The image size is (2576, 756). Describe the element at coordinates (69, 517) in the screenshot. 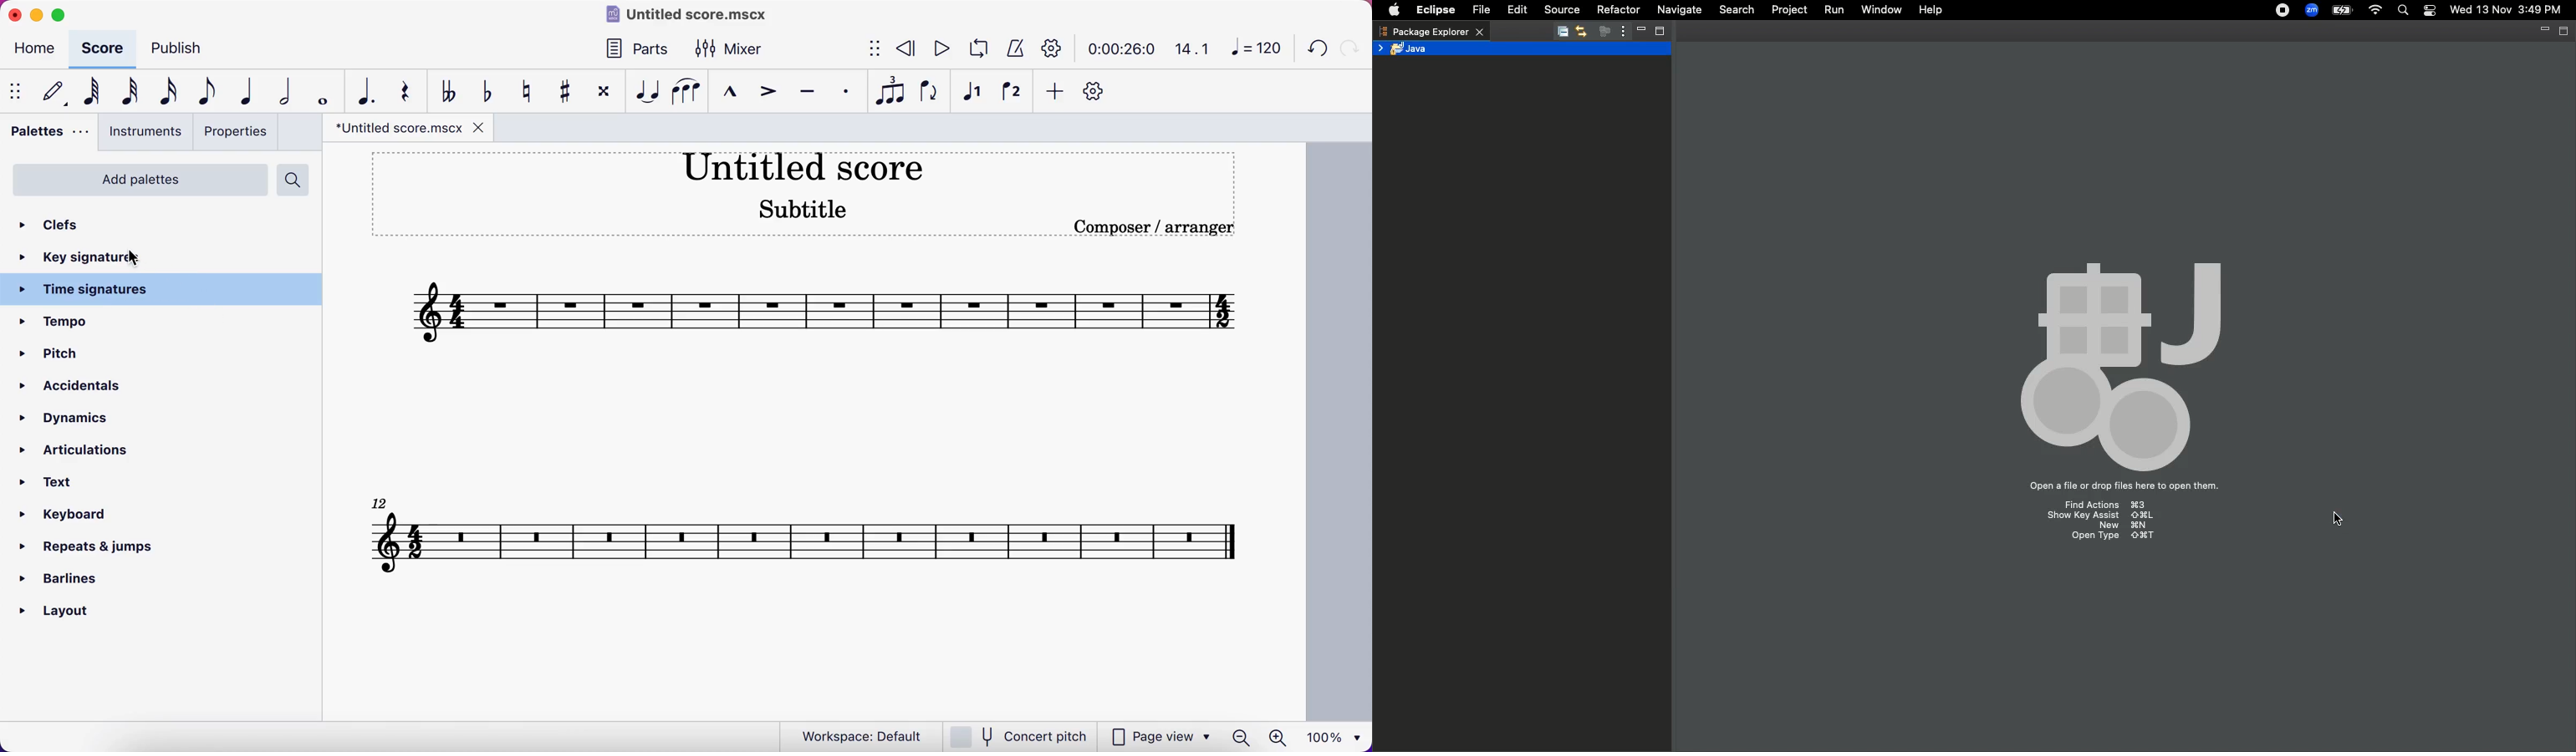

I see `keyboard` at that location.